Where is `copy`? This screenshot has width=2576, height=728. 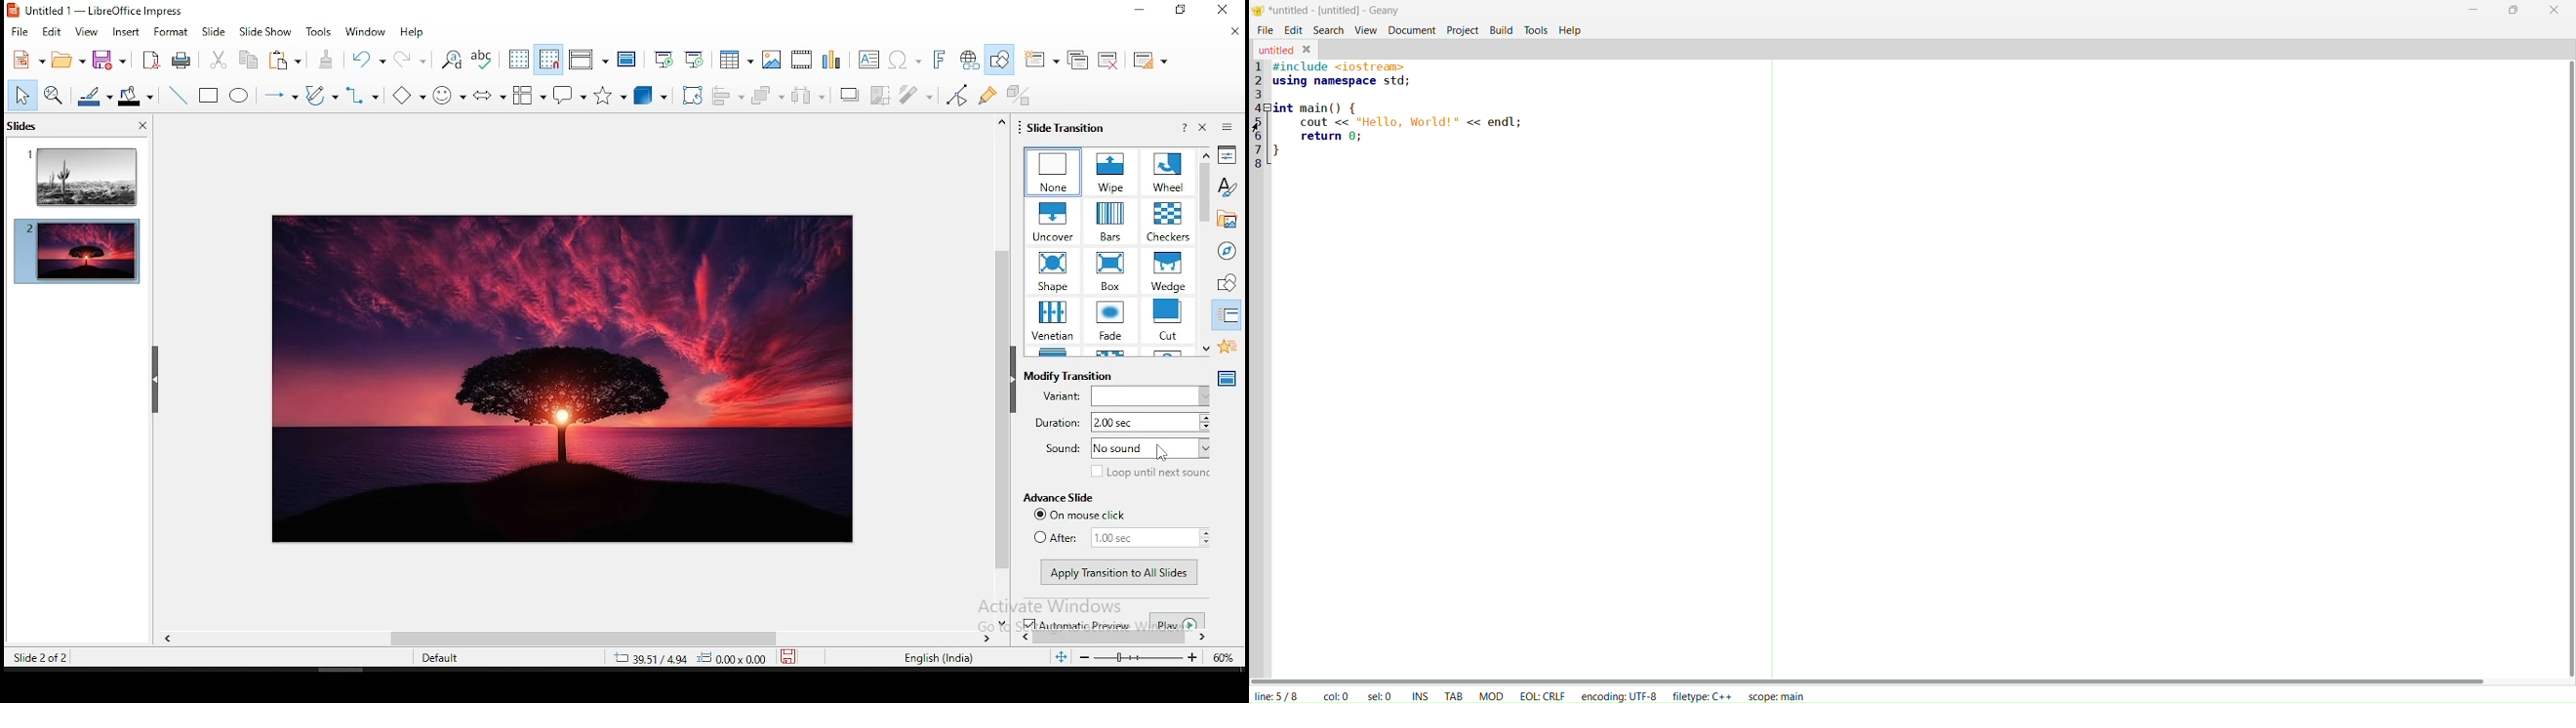 copy is located at coordinates (247, 60).